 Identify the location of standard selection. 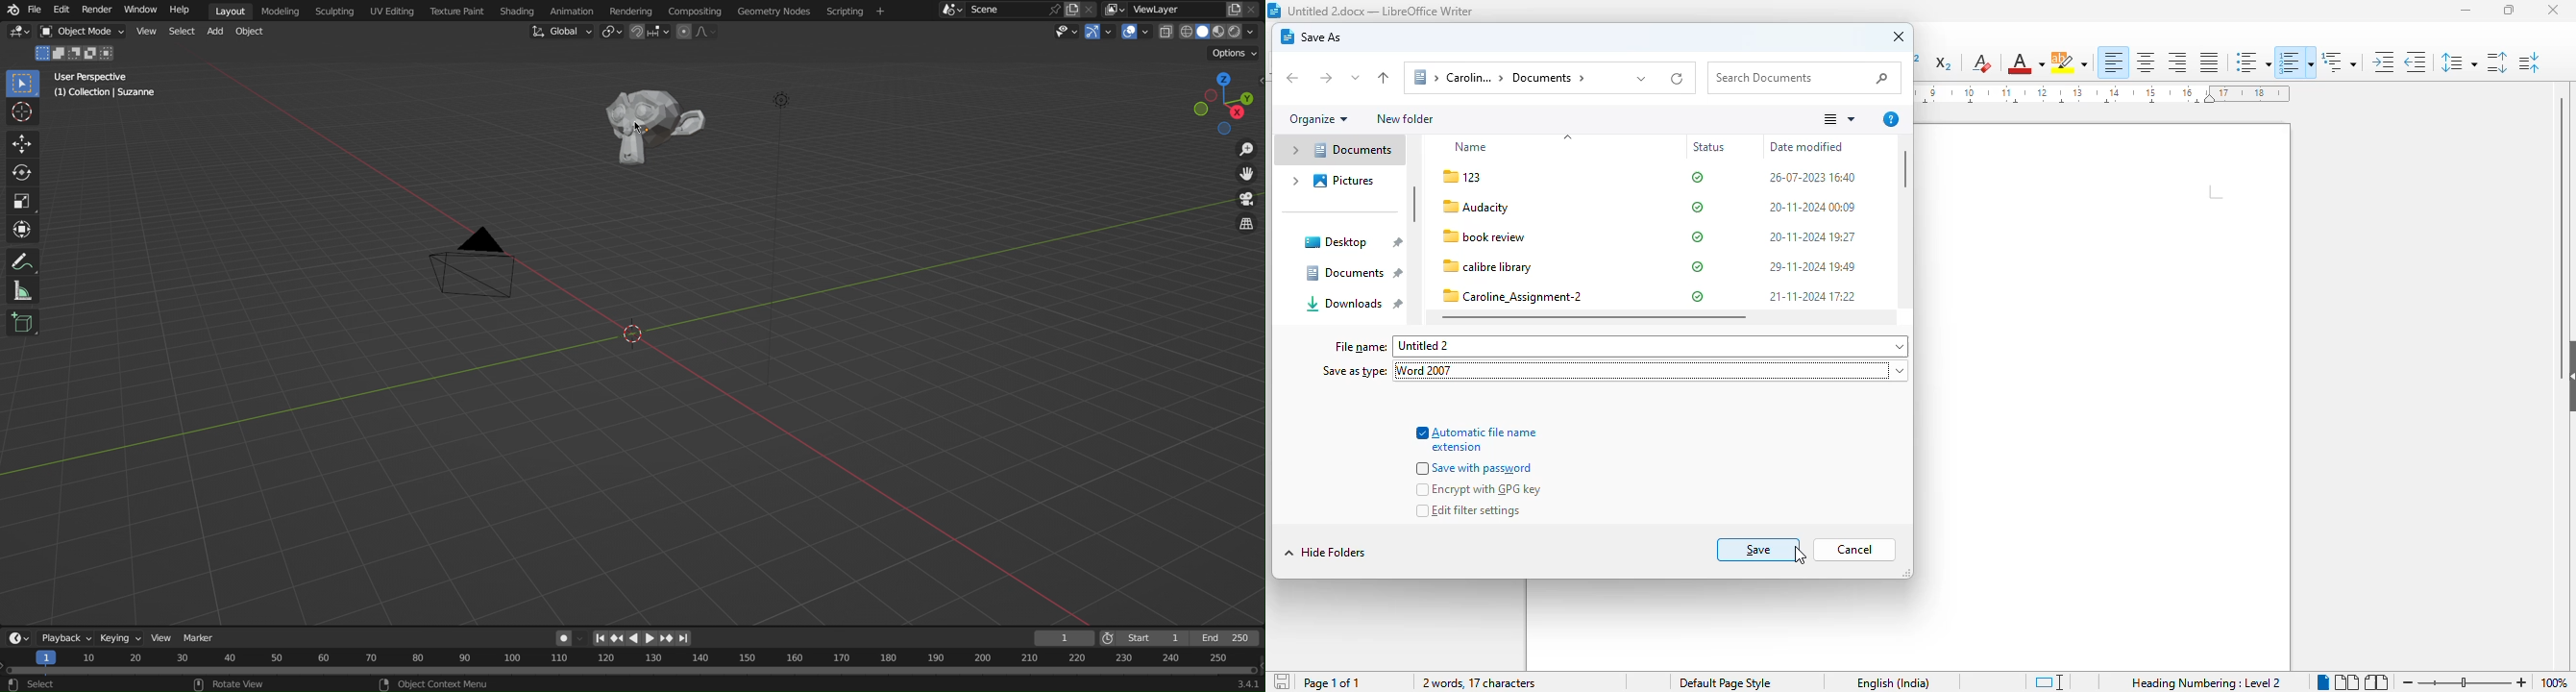
(2049, 682).